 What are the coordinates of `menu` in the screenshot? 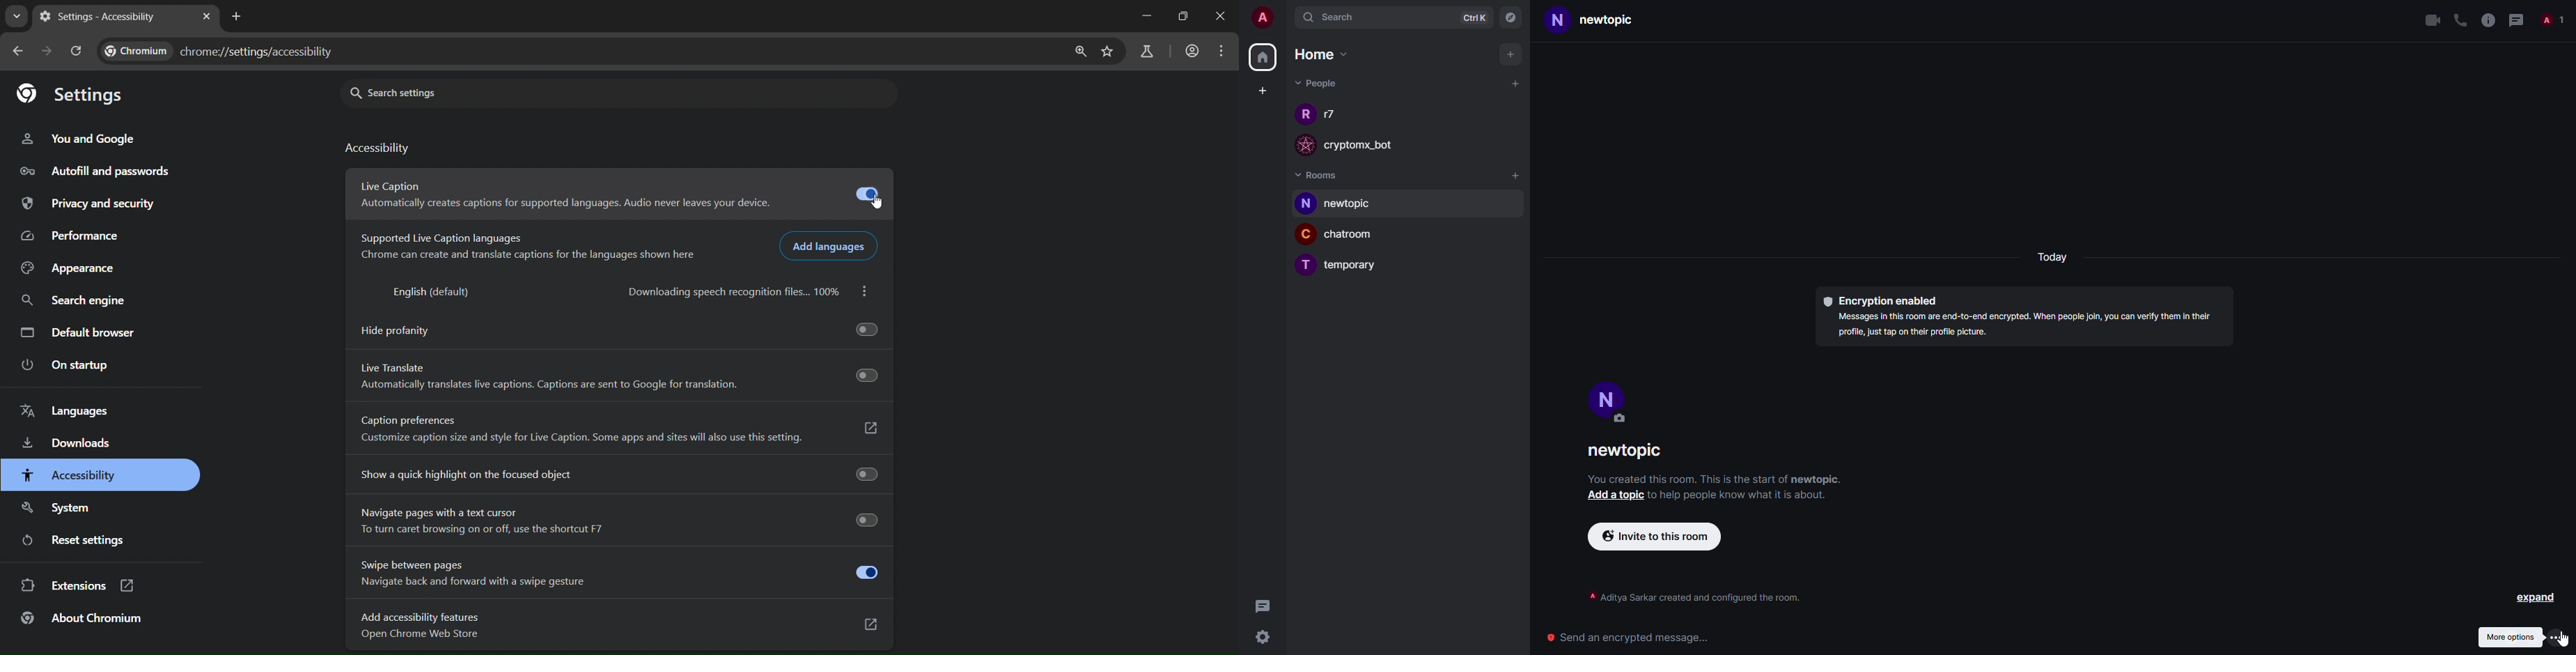 It's located at (1221, 51).